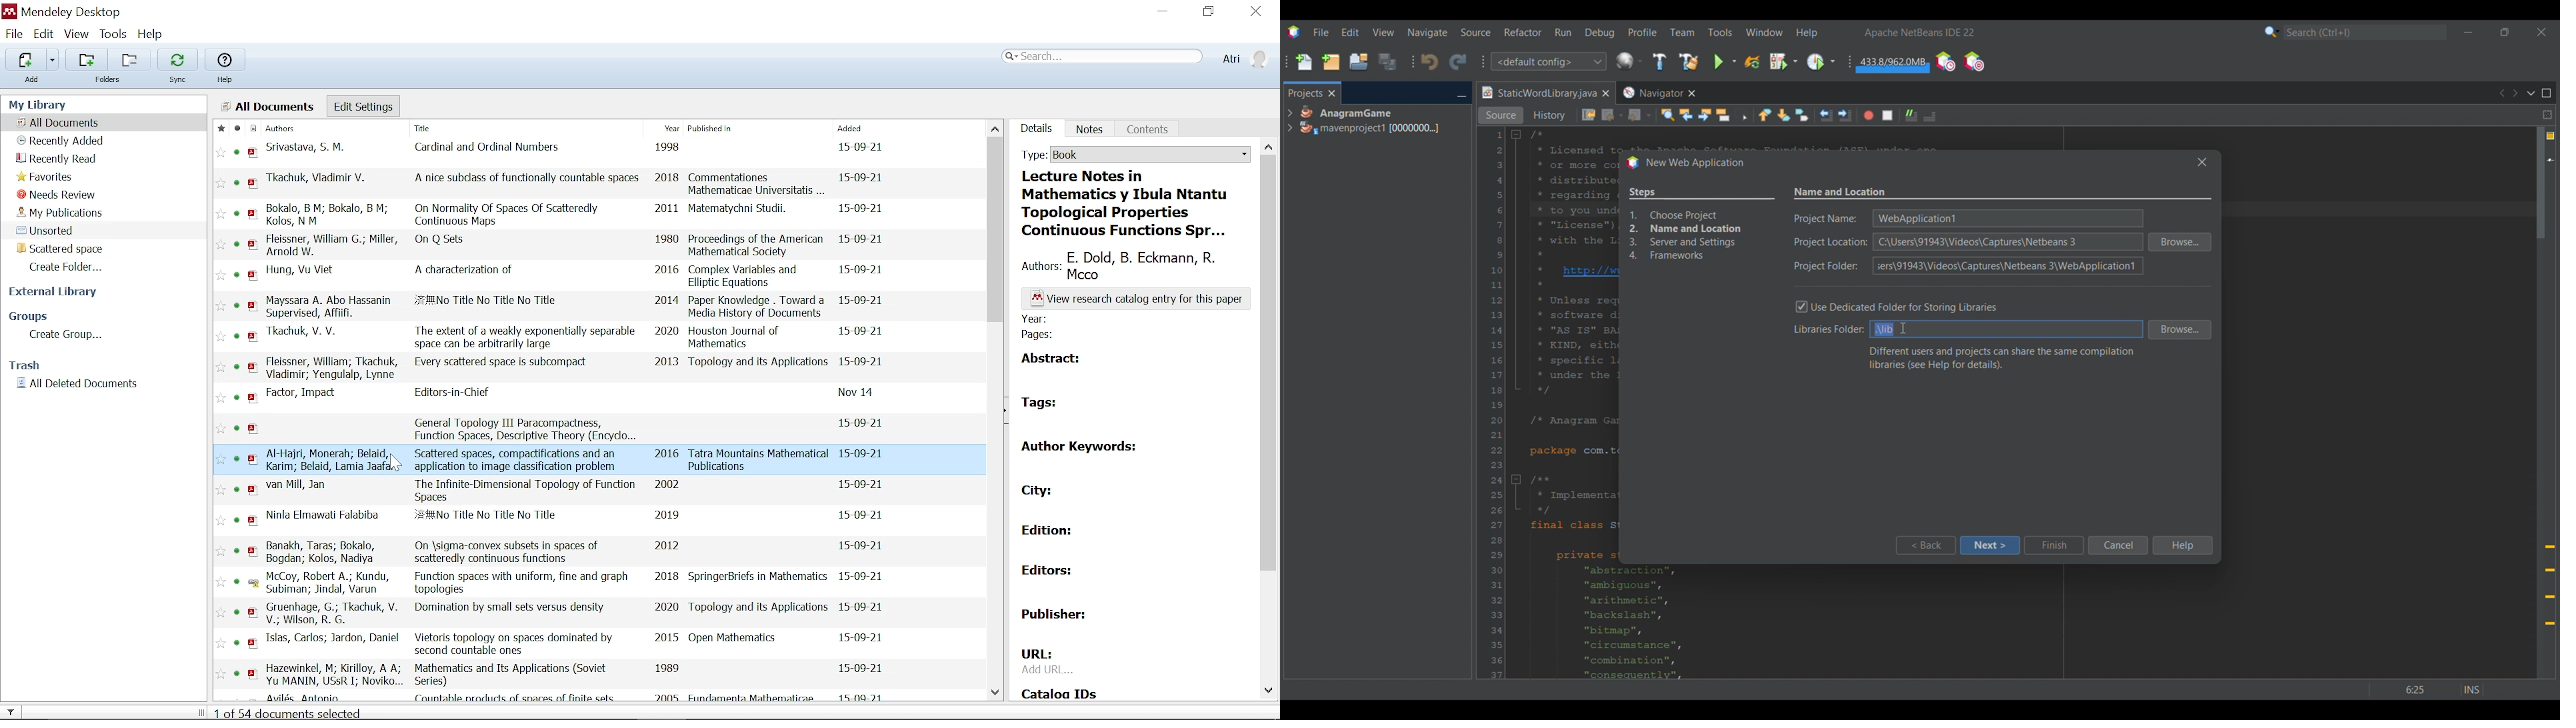  What do you see at coordinates (128, 59) in the screenshot?
I see `Remove from current folder` at bounding box center [128, 59].